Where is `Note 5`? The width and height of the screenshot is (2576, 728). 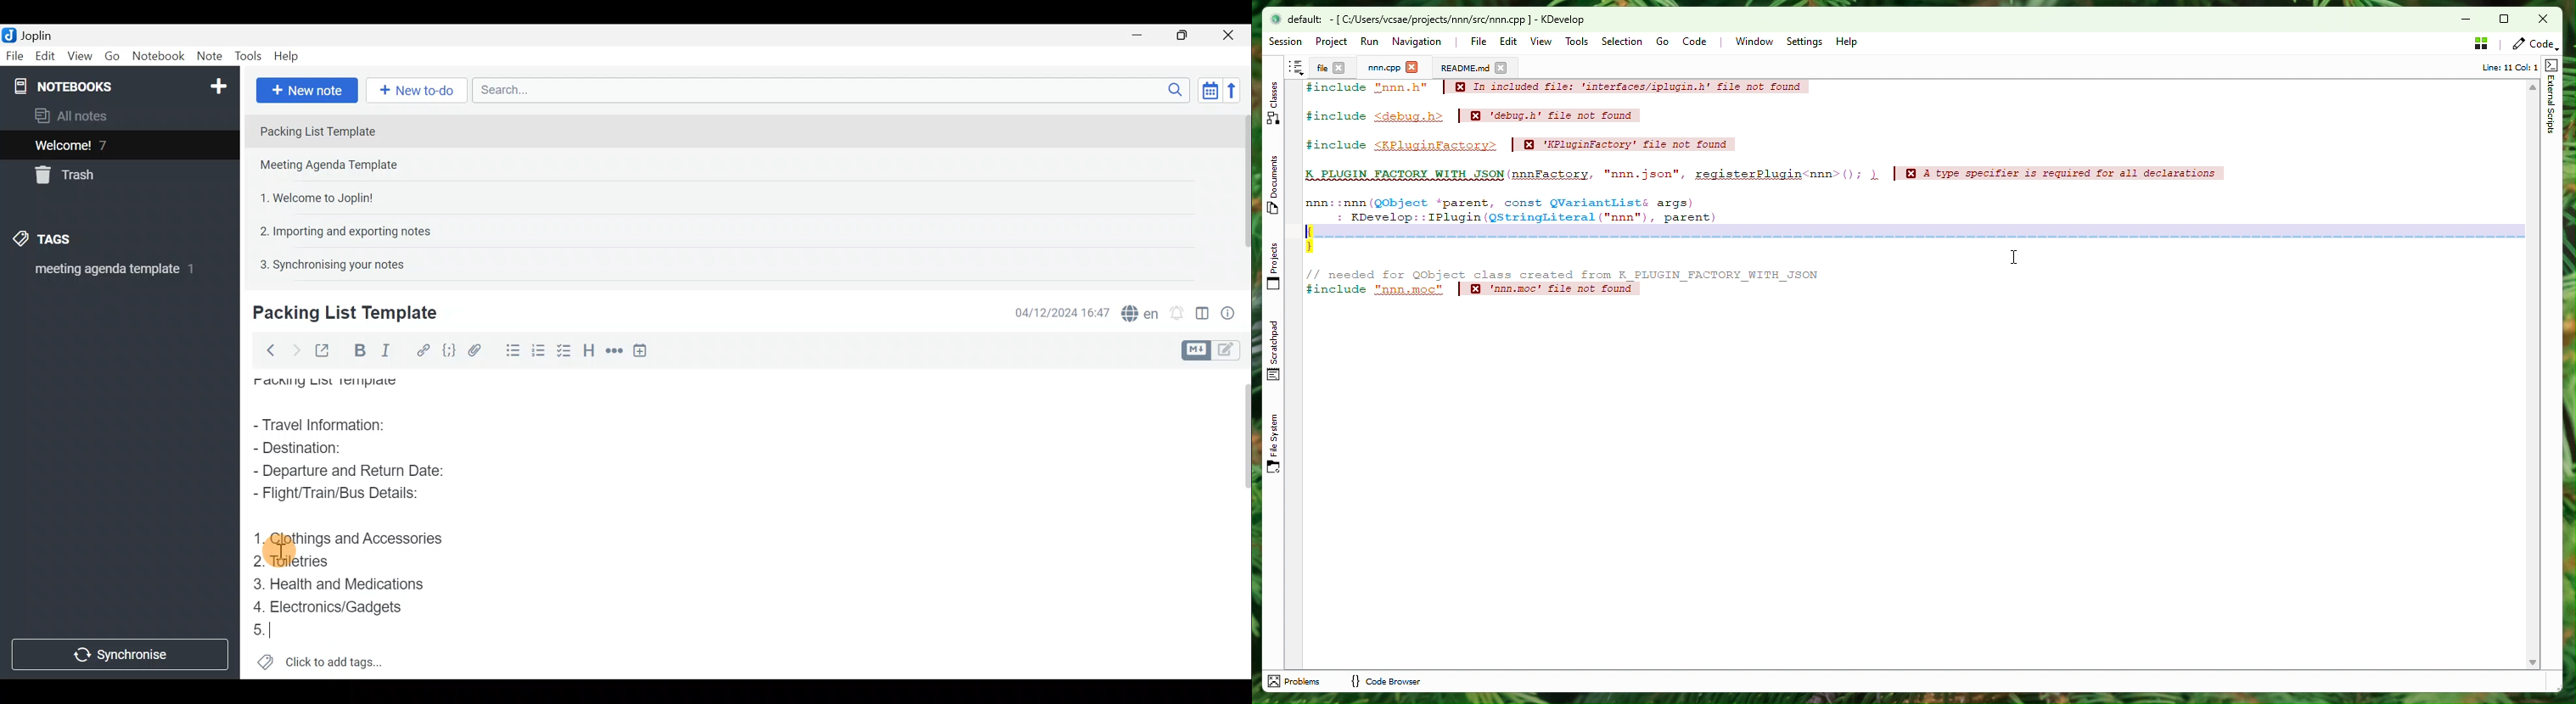 Note 5 is located at coordinates (327, 263).